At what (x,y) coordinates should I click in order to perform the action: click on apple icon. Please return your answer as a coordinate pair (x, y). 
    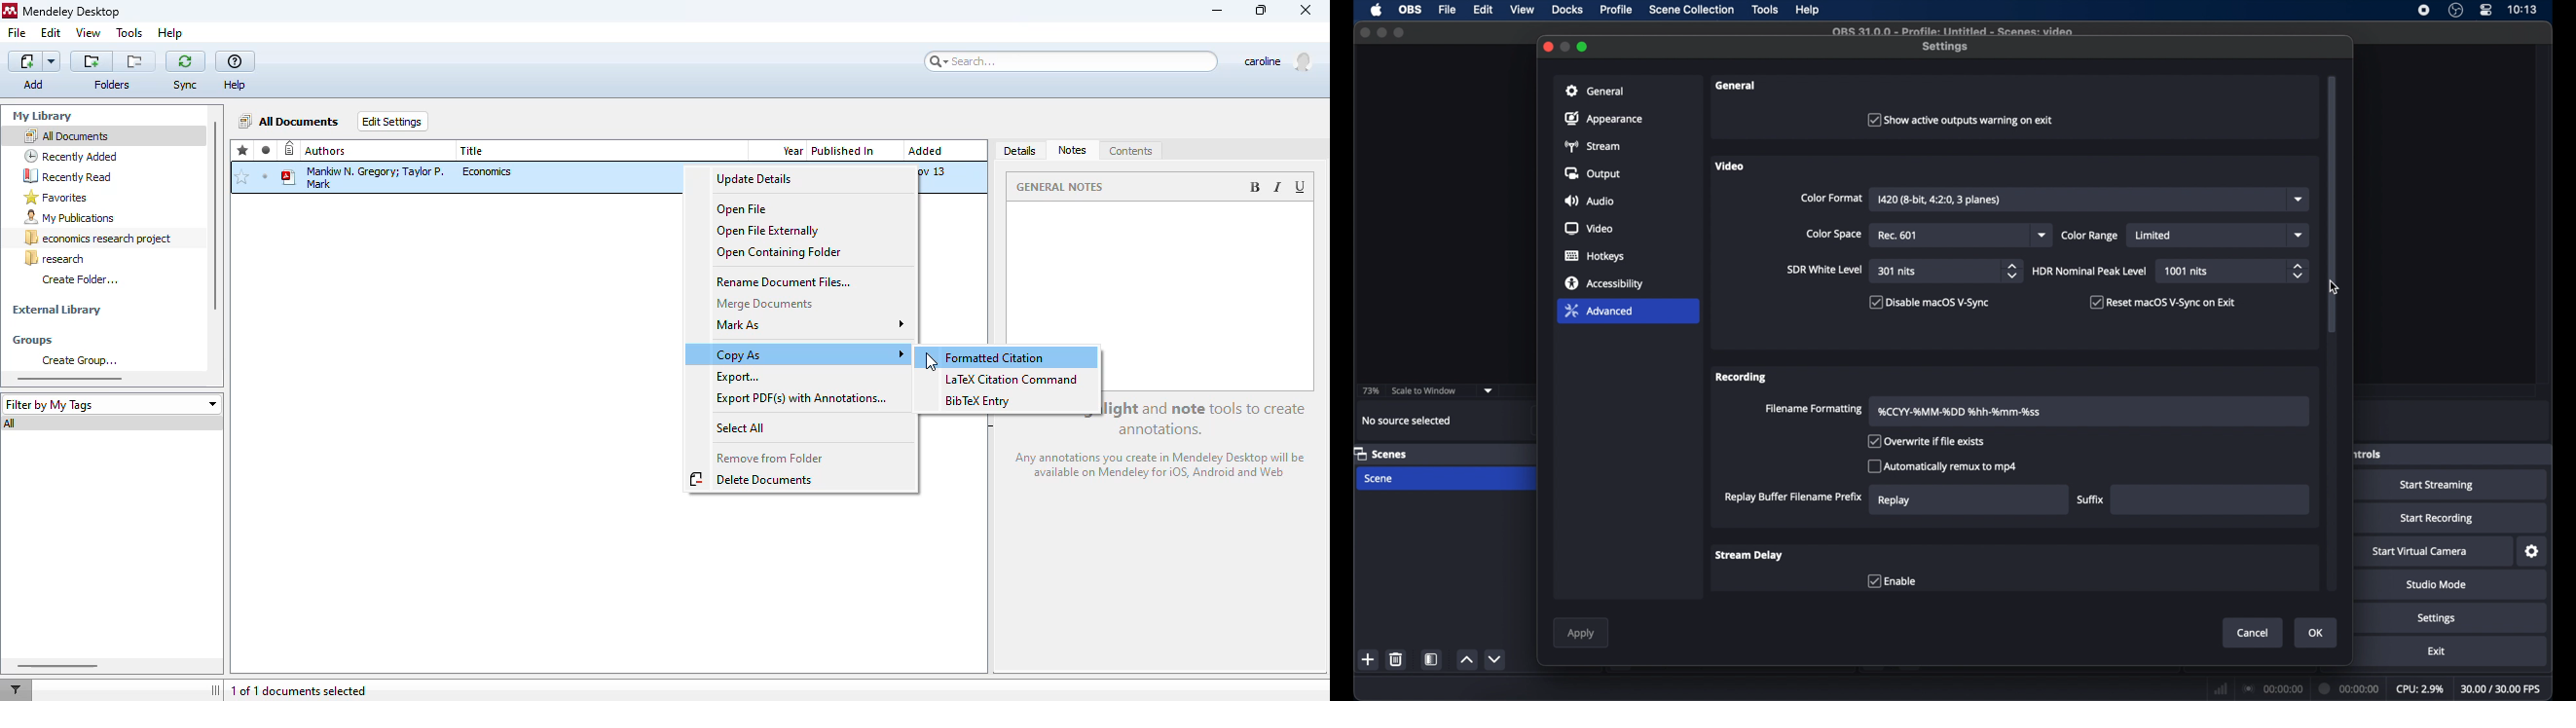
    Looking at the image, I should click on (1377, 10).